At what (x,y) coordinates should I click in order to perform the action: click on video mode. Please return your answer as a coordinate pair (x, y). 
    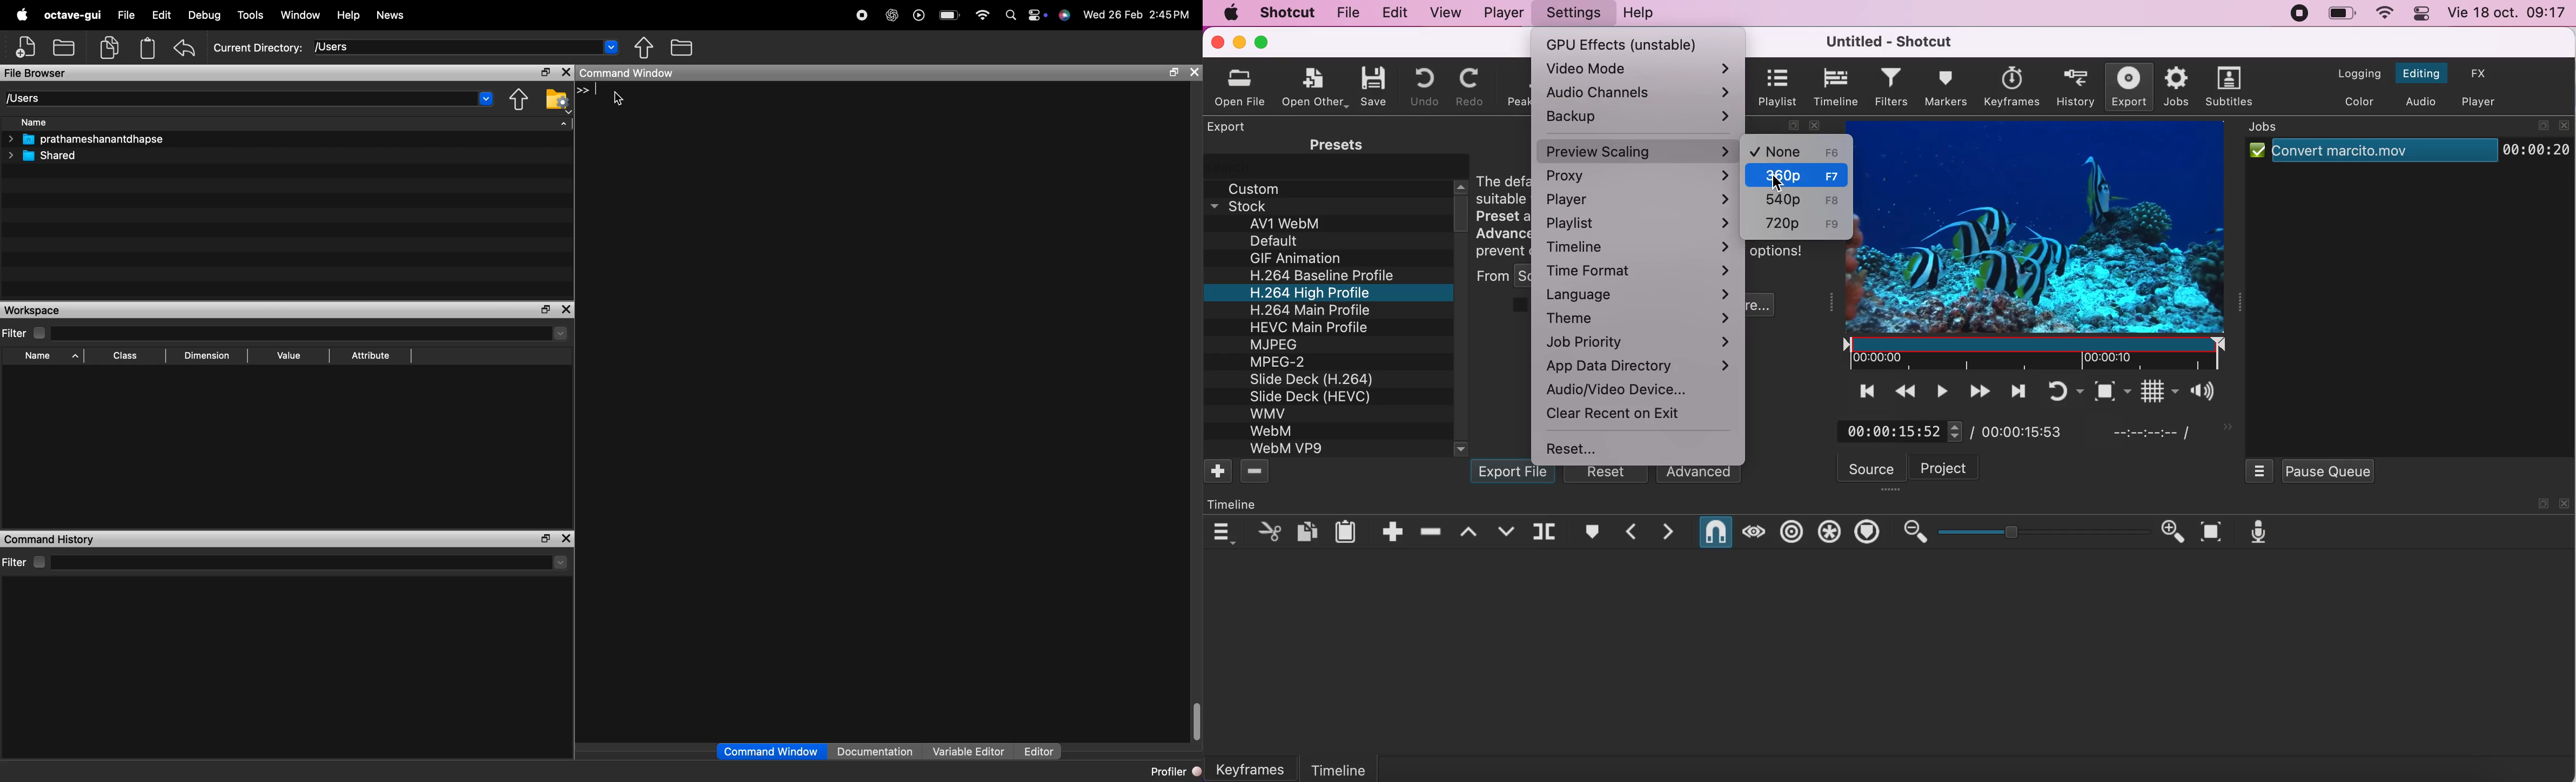
    Looking at the image, I should click on (1638, 69).